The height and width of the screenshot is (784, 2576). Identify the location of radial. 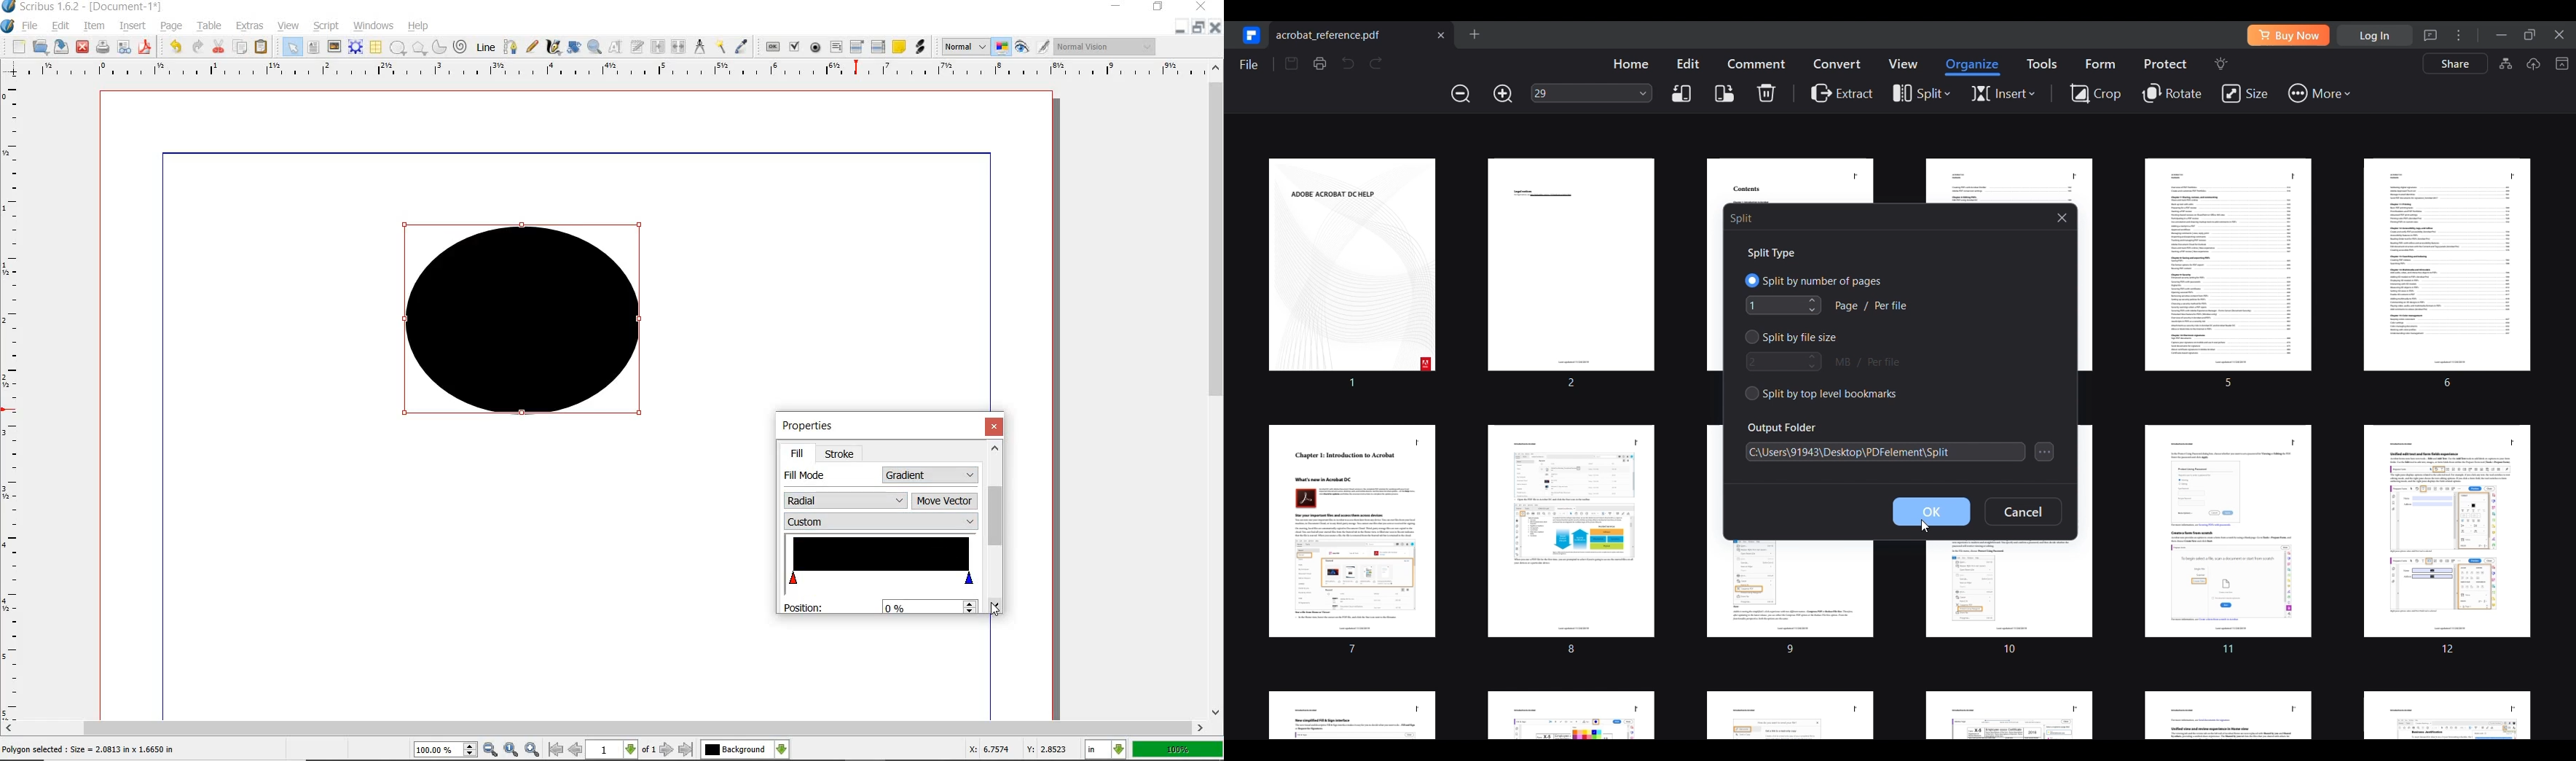
(845, 499).